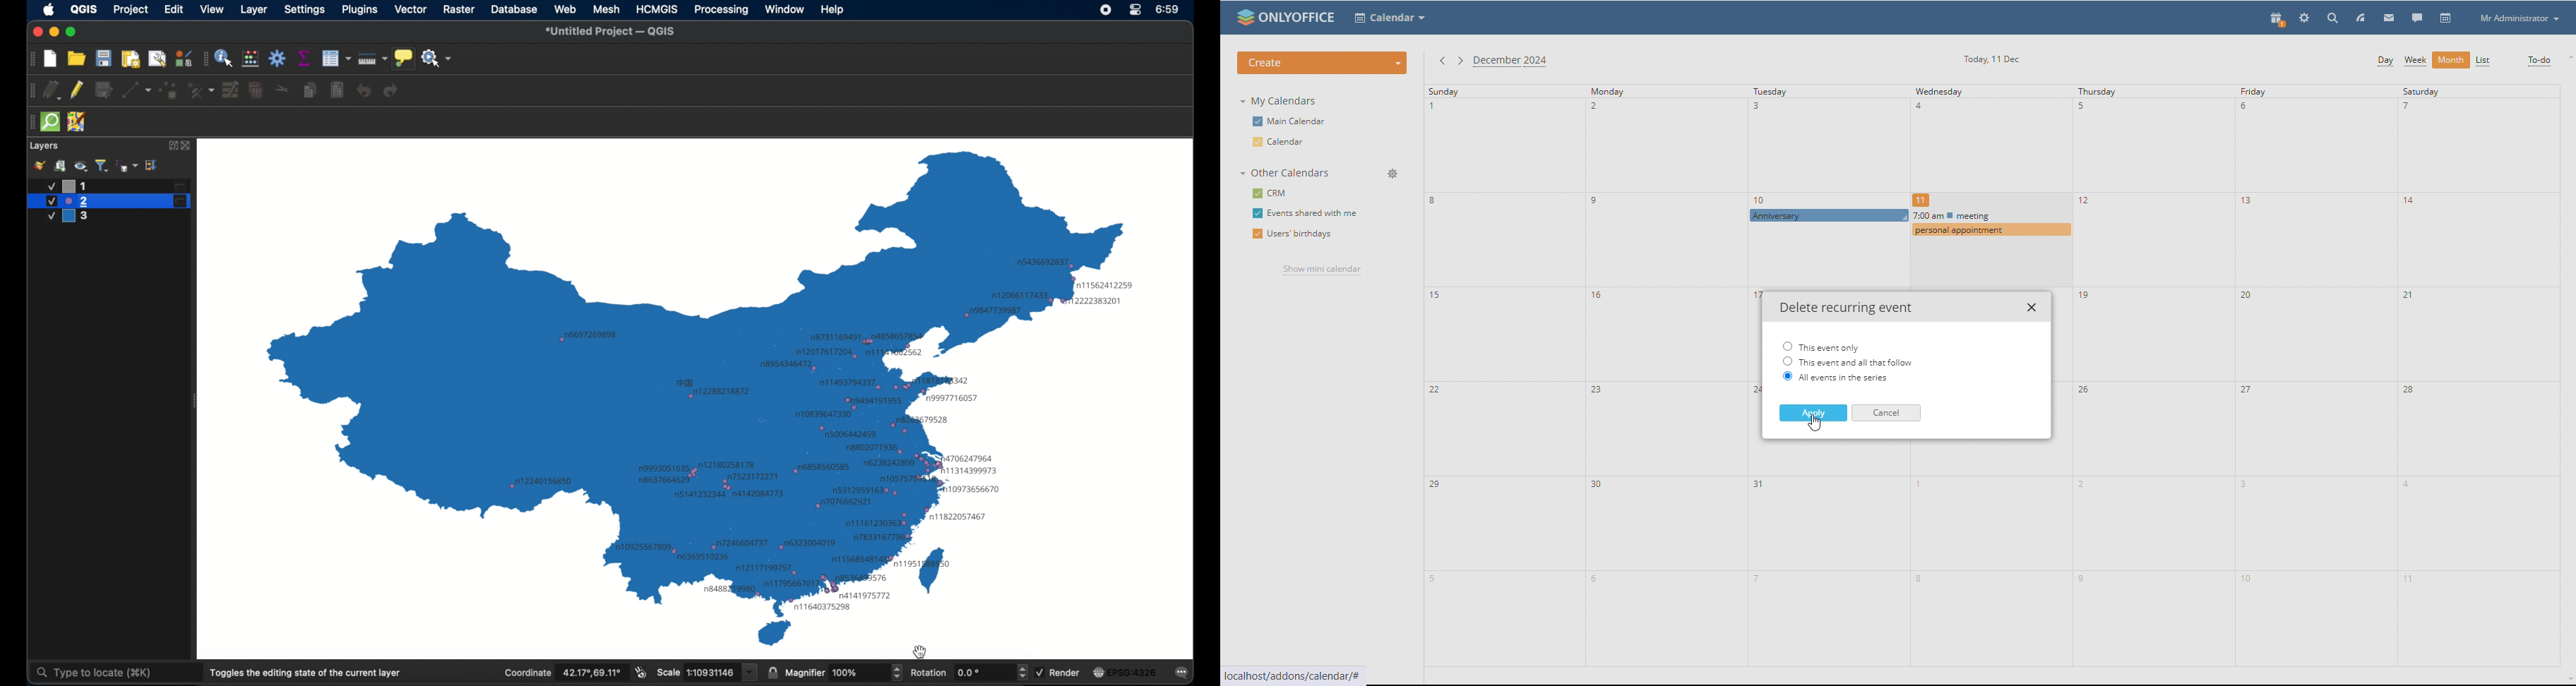 The image size is (2576, 700). What do you see at coordinates (437, 58) in the screenshot?
I see `no action selected` at bounding box center [437, 58].